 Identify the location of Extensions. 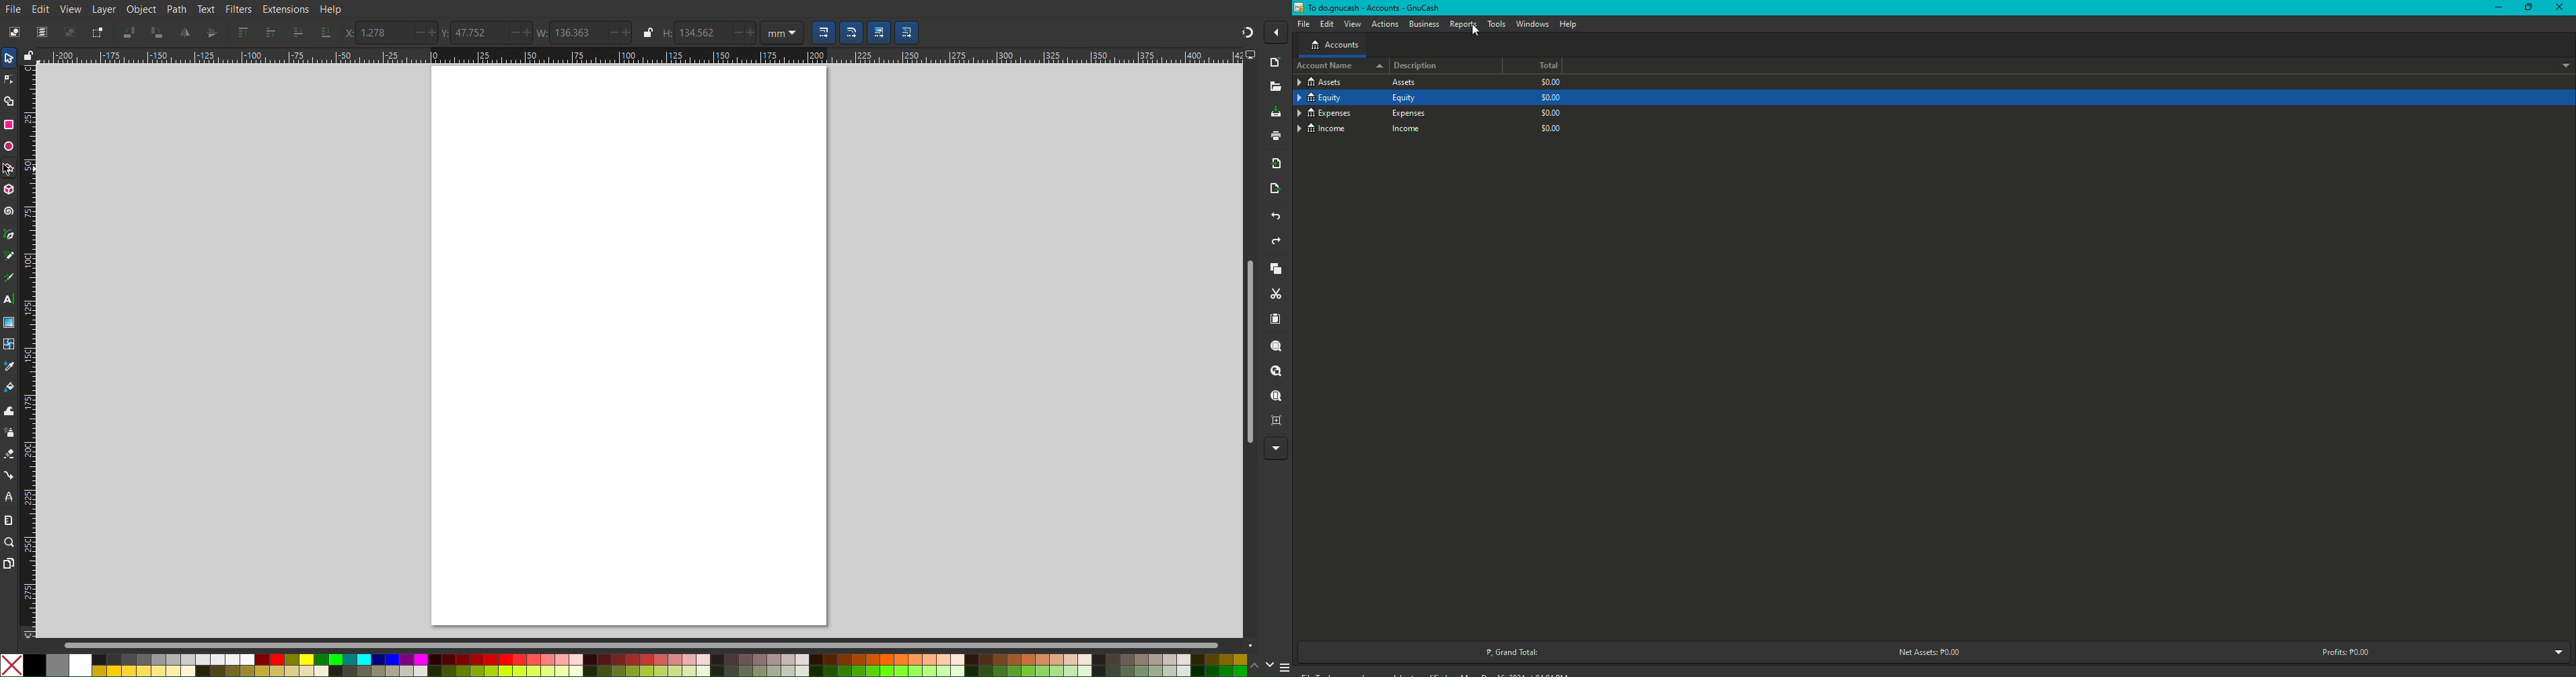
(285, 9).